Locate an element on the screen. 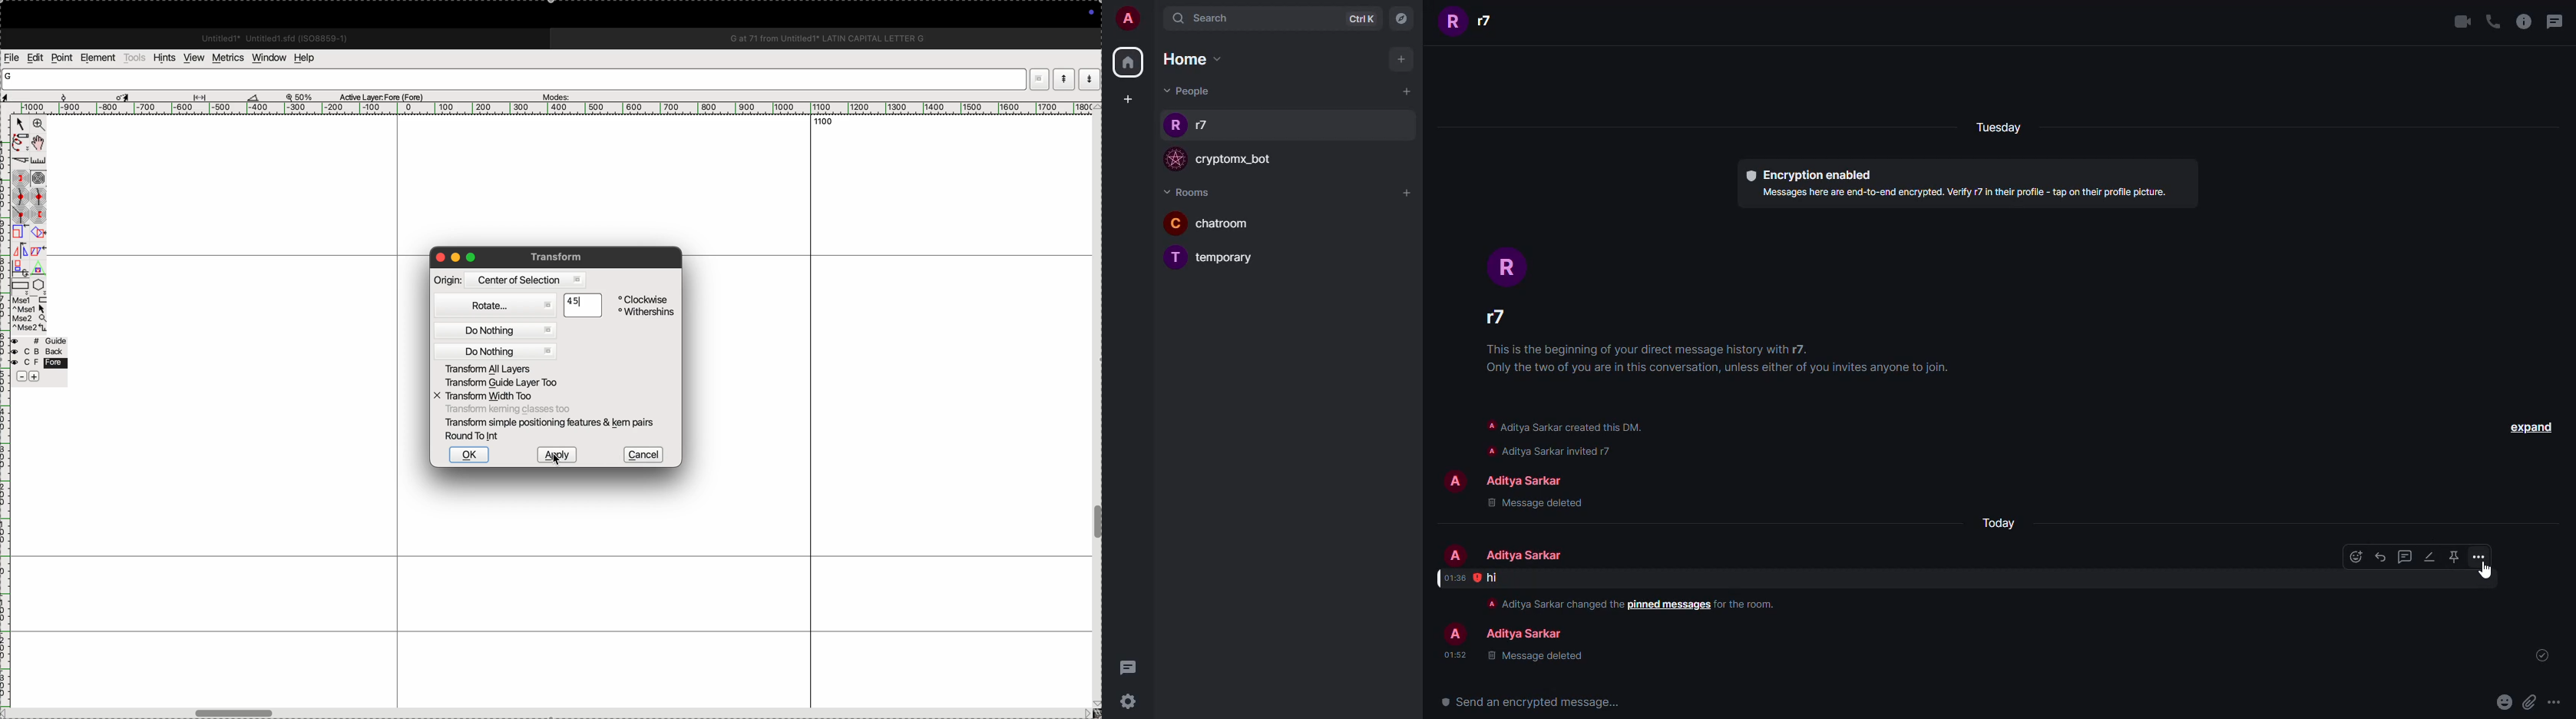  people is located at coordinates (1506, 321).